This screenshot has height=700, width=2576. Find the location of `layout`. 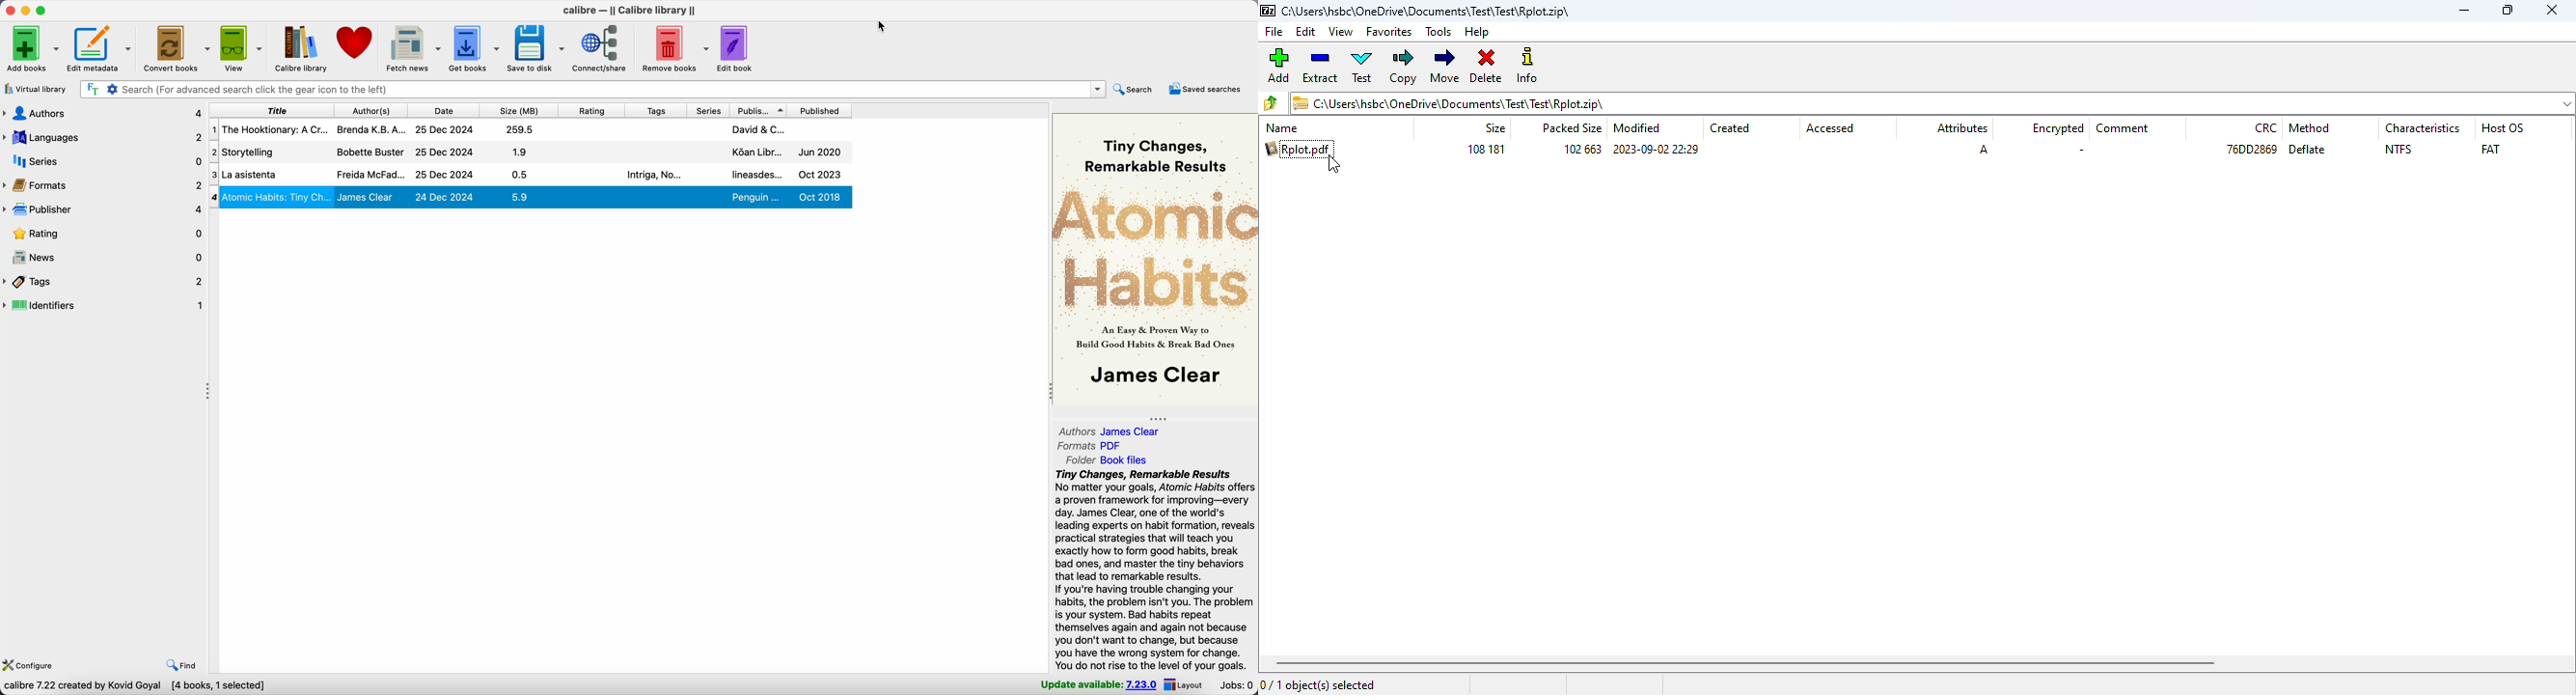

layout is located at coordinates (1187, 685).